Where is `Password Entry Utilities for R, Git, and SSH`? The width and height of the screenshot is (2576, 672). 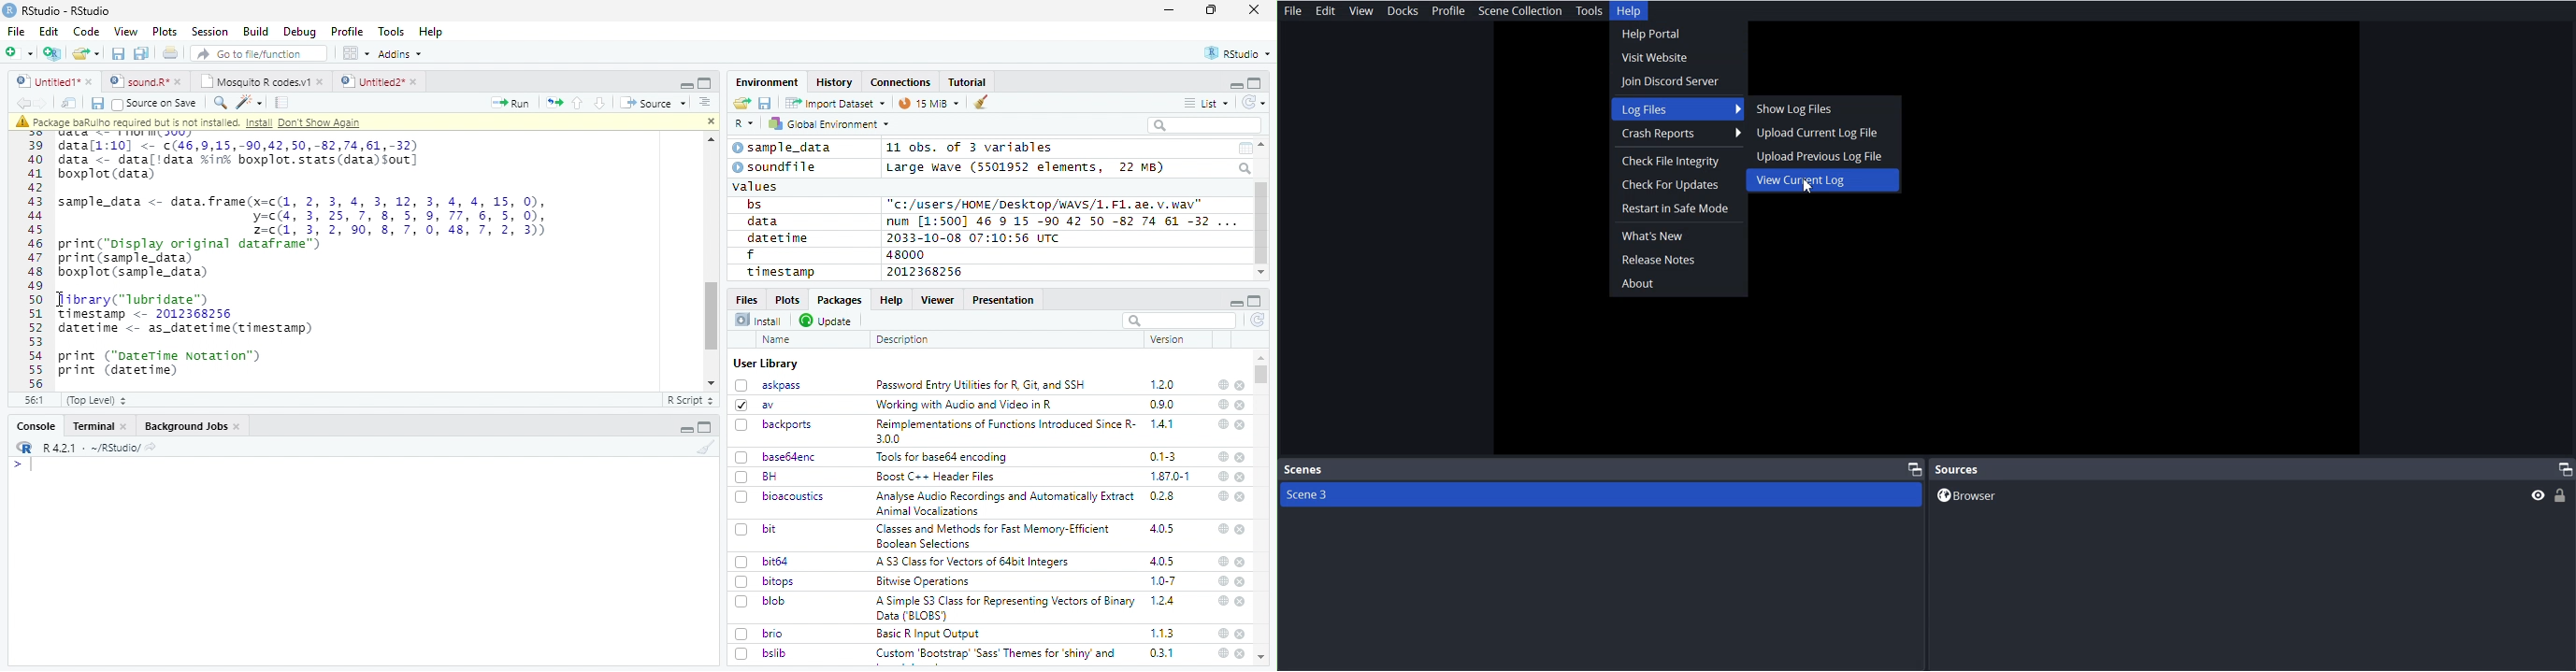
Password Entry Utilities for R, Git, and SSH is located at coordinates (981, 385).